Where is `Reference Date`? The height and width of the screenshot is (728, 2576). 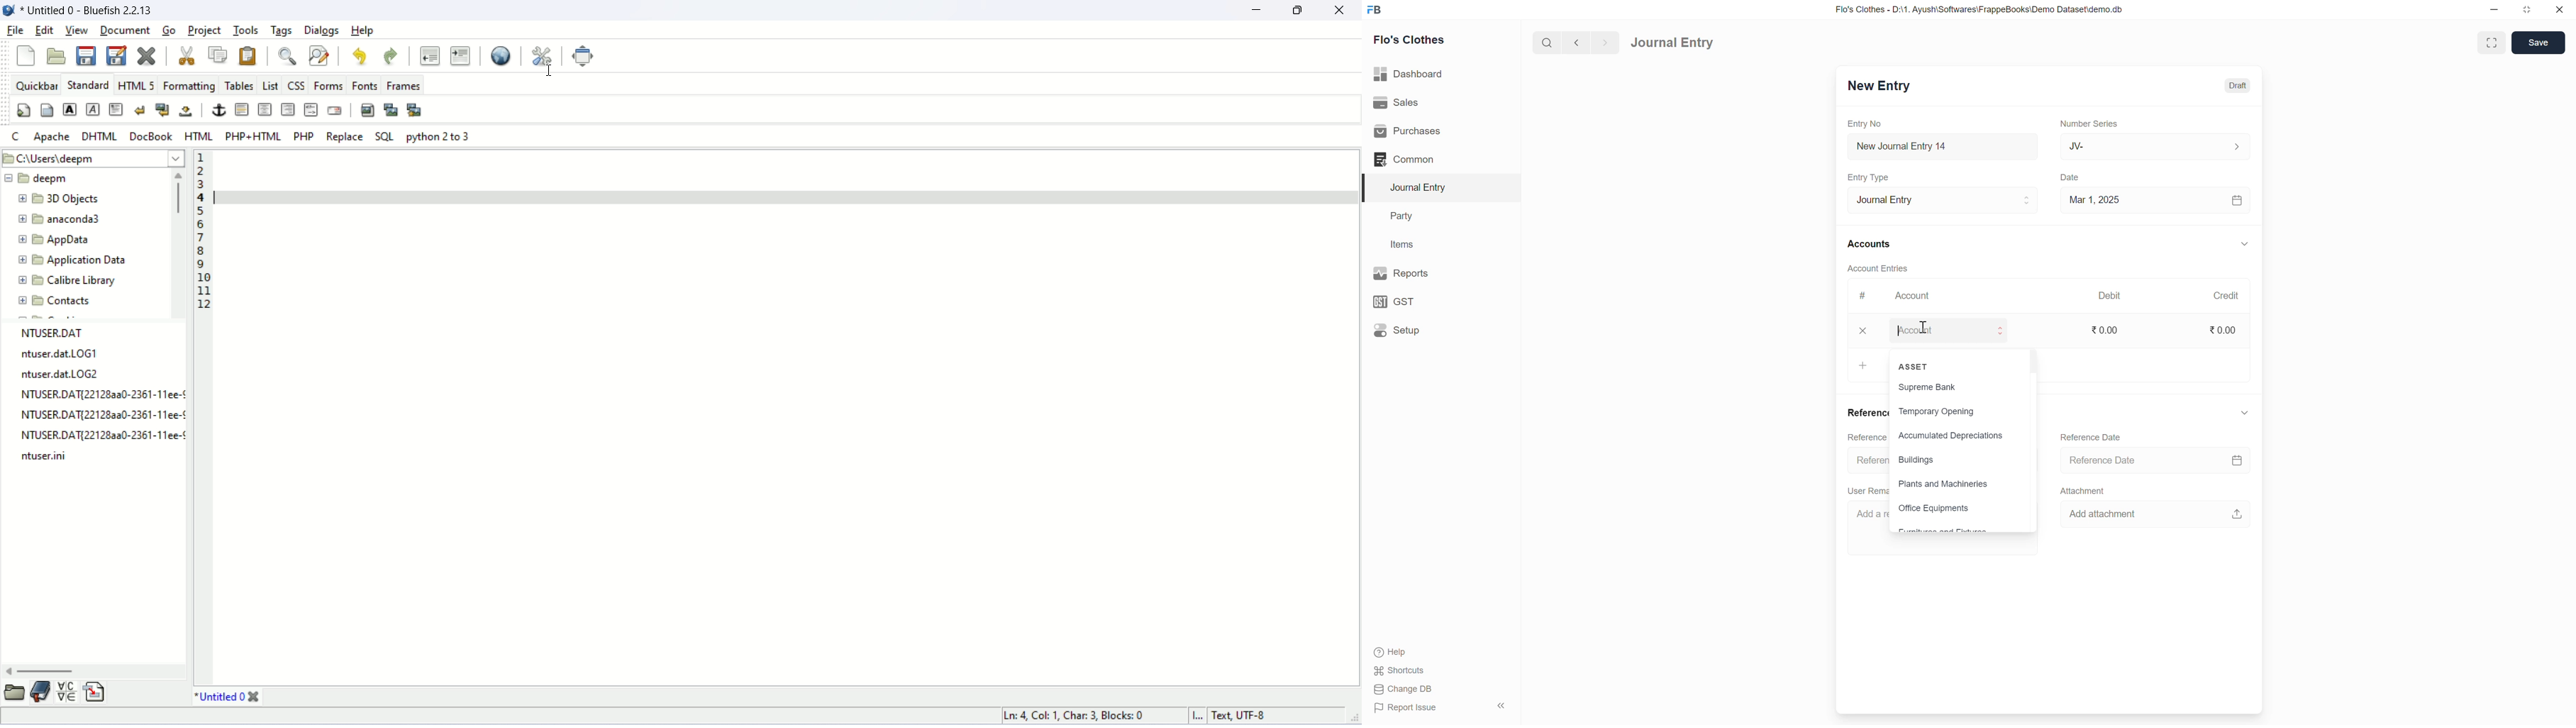 Reference Date is located at coordinates (2105, 459).